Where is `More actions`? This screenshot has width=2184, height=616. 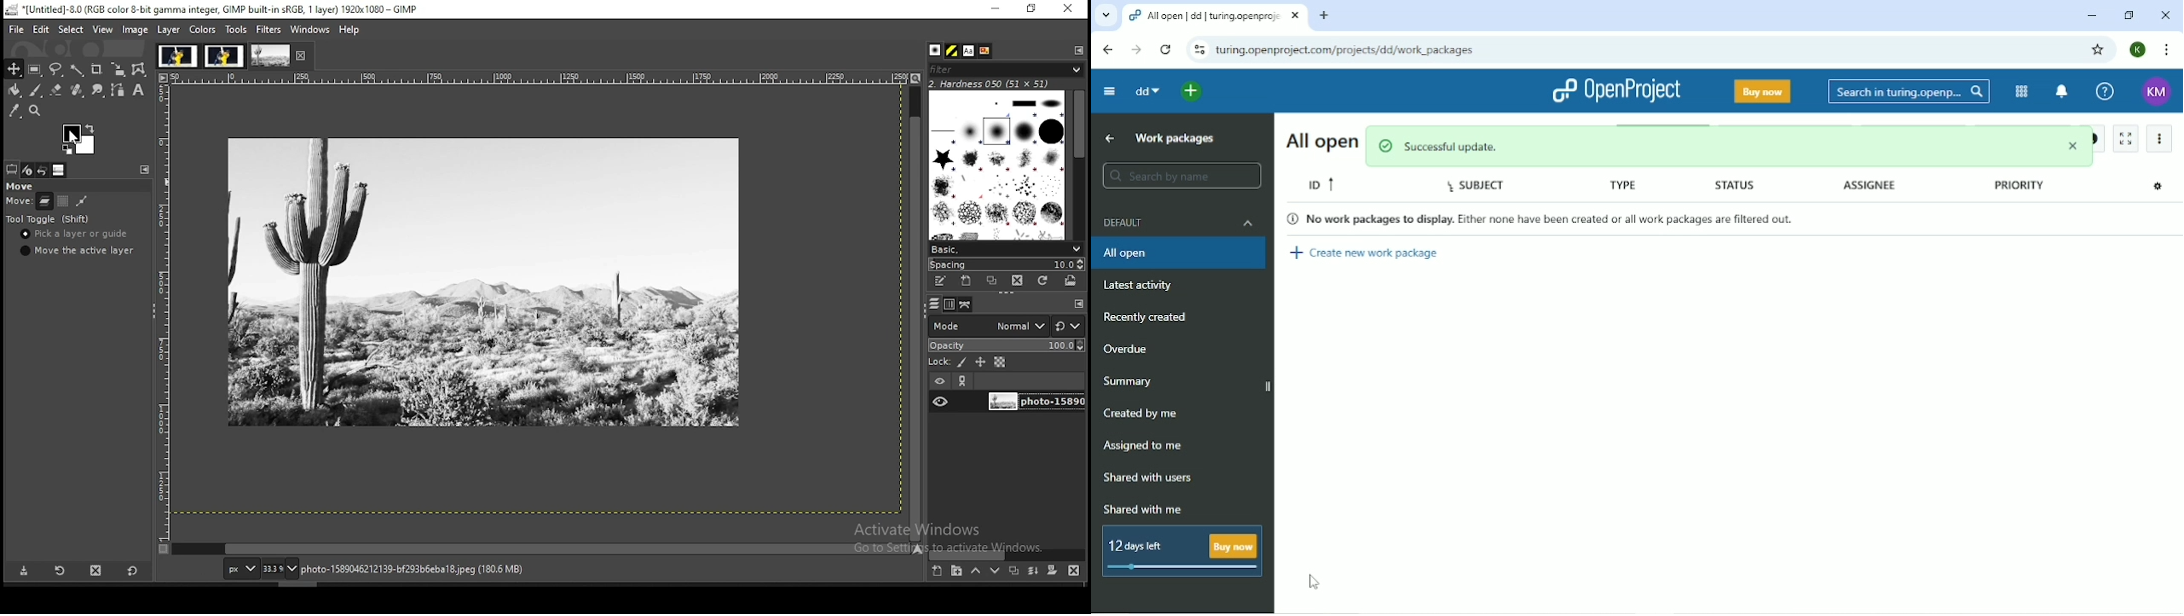 More actions is located at coordinates (2159, 140).